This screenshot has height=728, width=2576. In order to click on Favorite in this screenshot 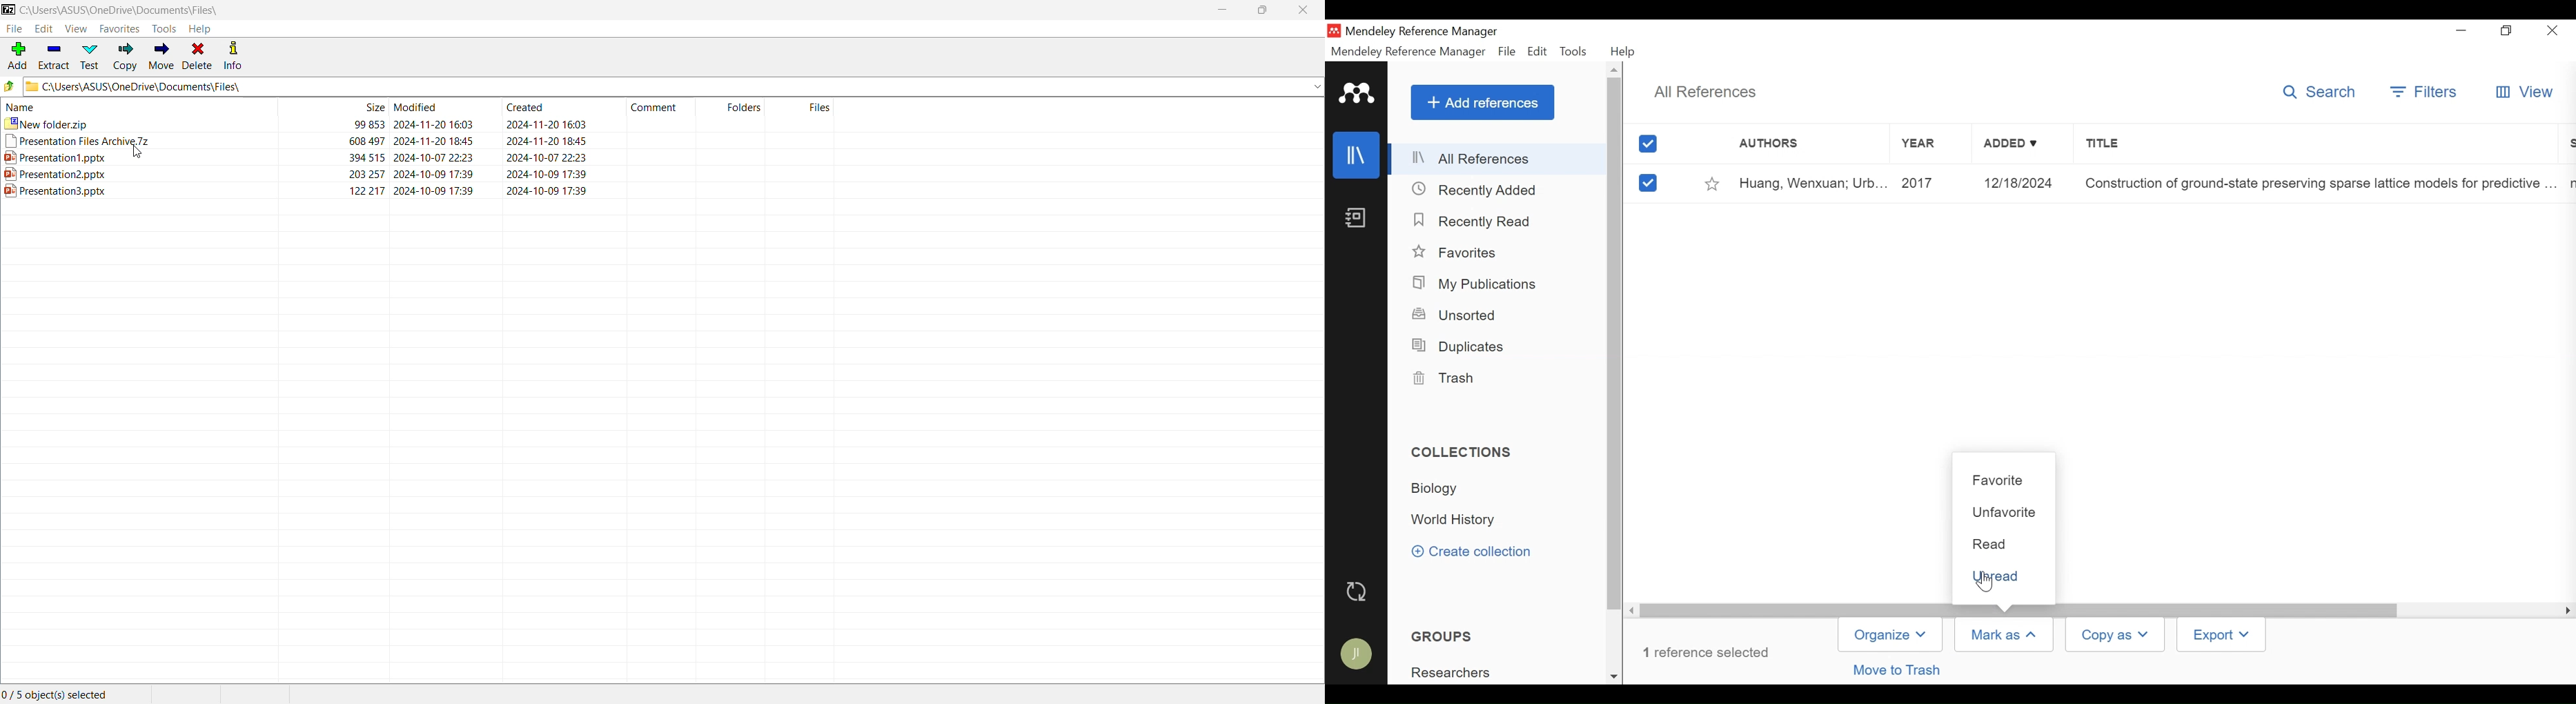, I will do `click(2004, 480)`.